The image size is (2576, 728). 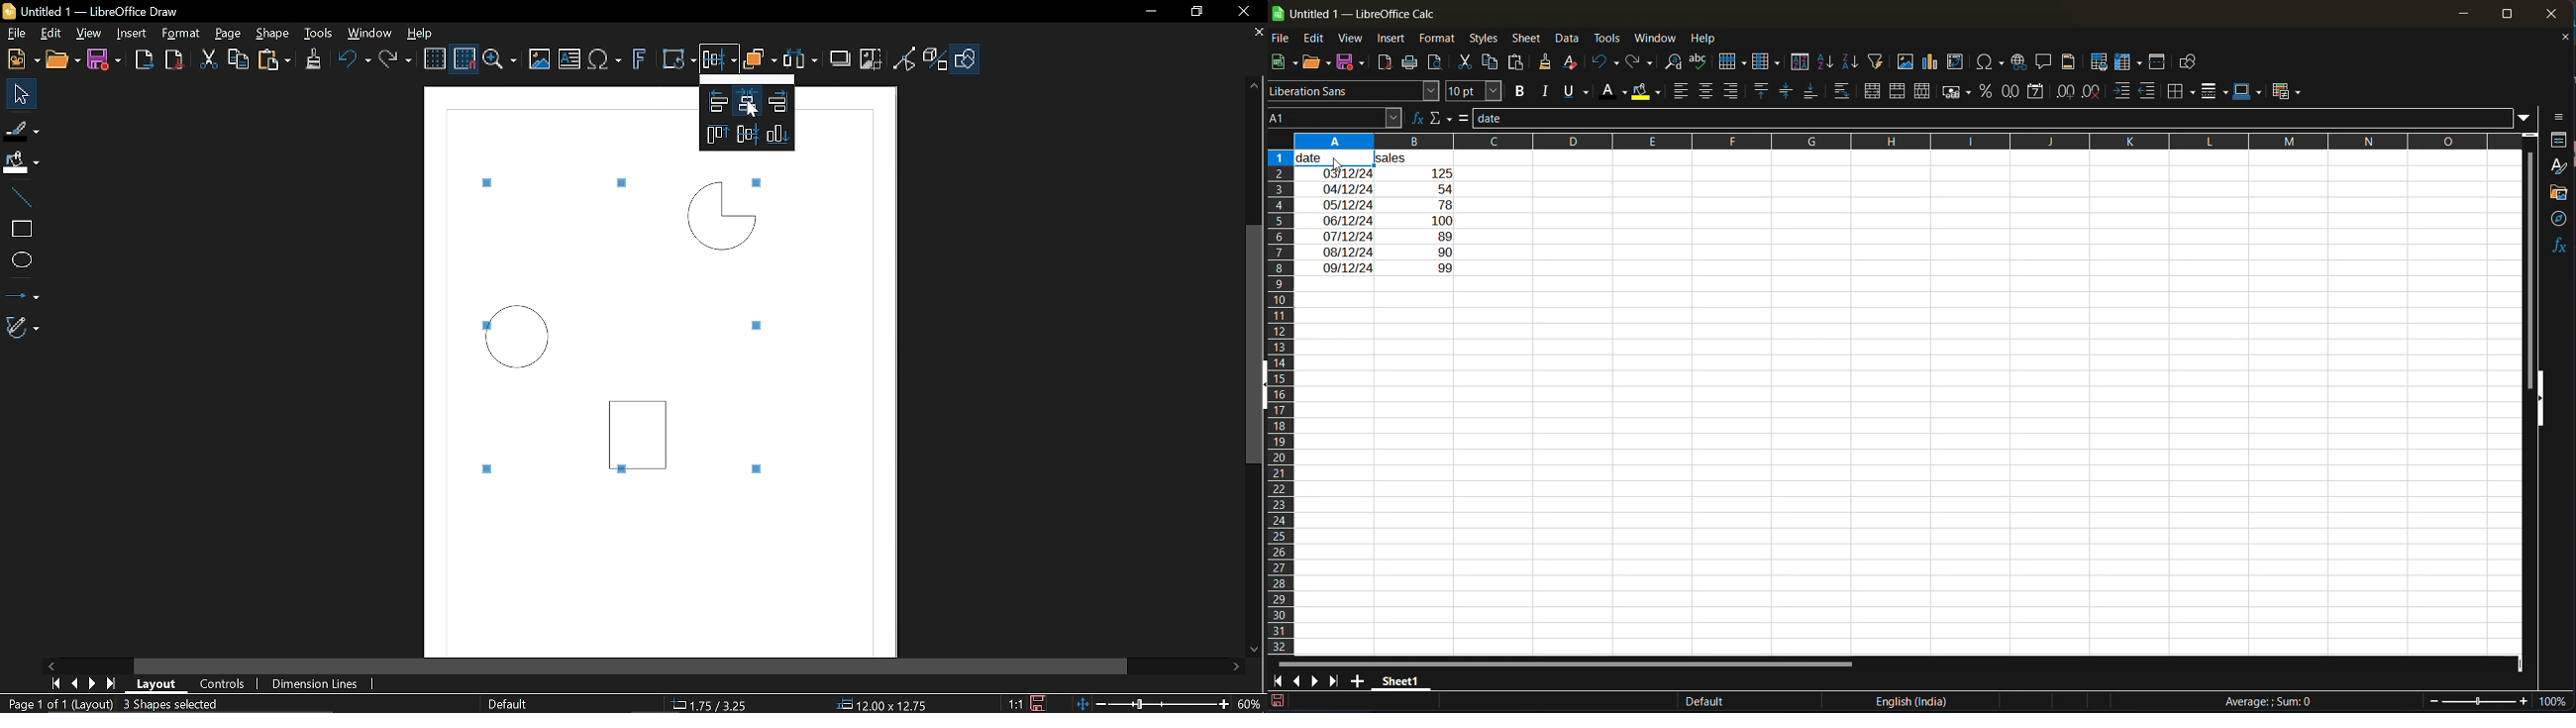 What do you see at coordinates (1440, 118) in the screenshot?
I see `select function` at bounding box center [1440, 118].